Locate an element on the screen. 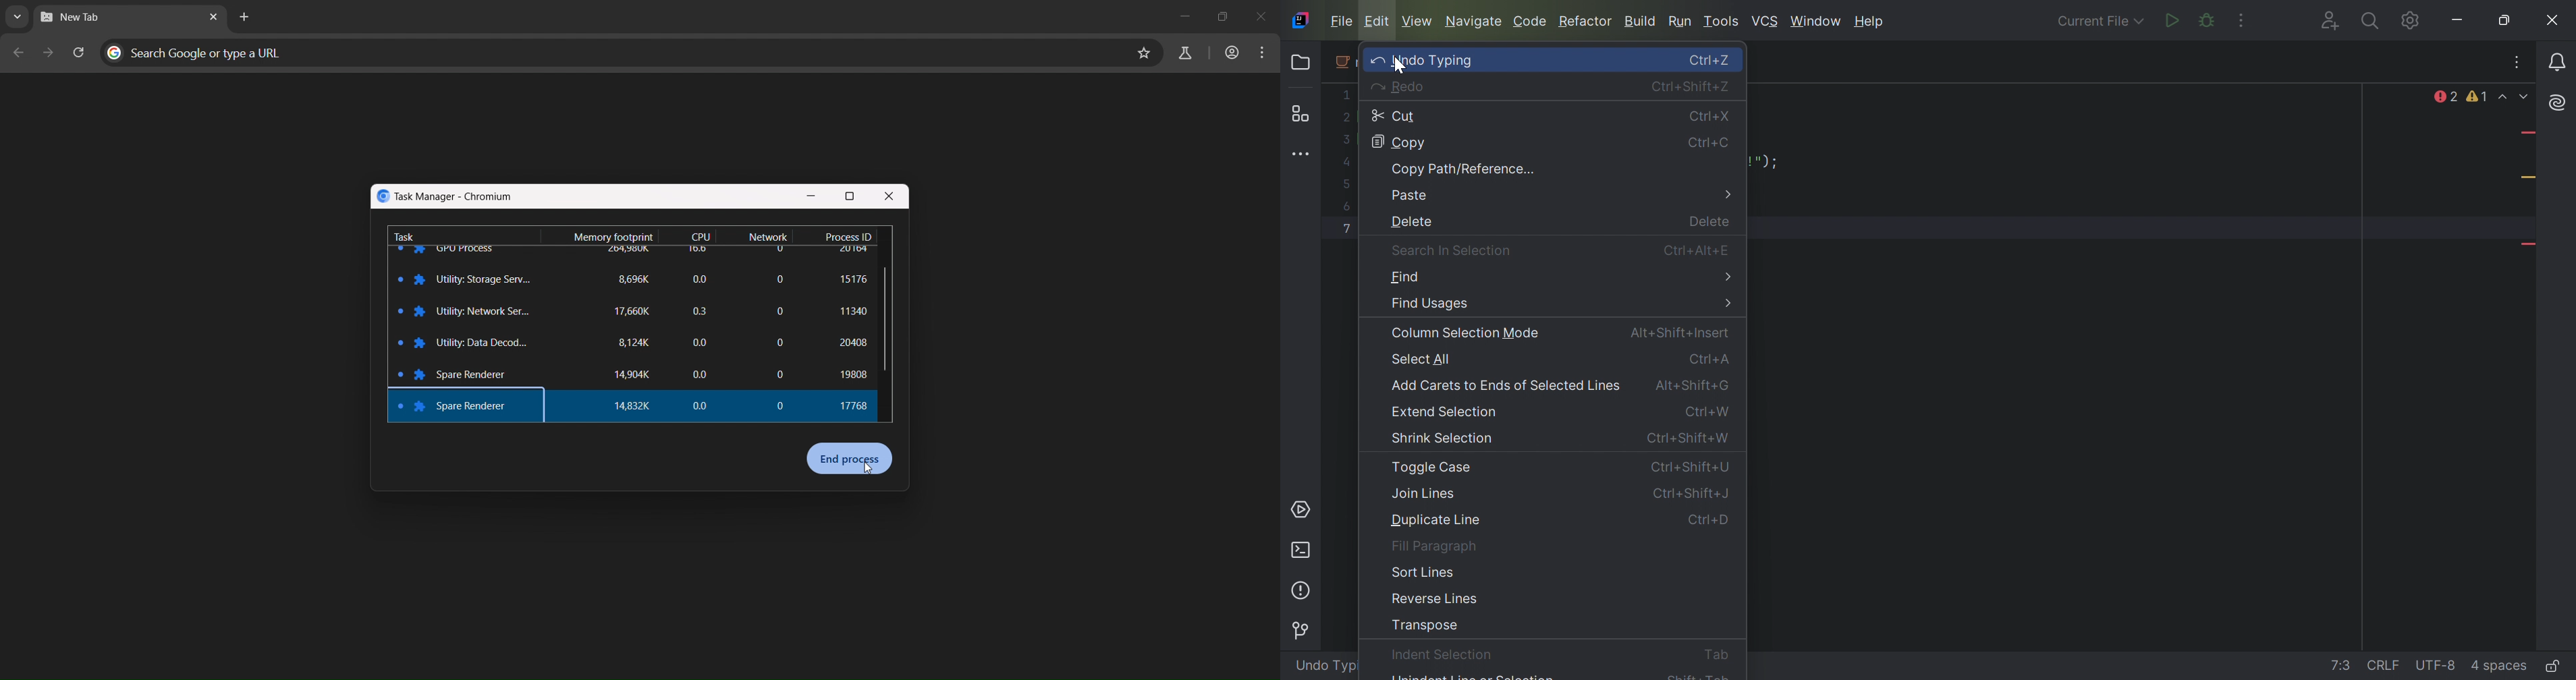 The image size is (2576, 700). 14,832K is located at coordinates (642, 407).